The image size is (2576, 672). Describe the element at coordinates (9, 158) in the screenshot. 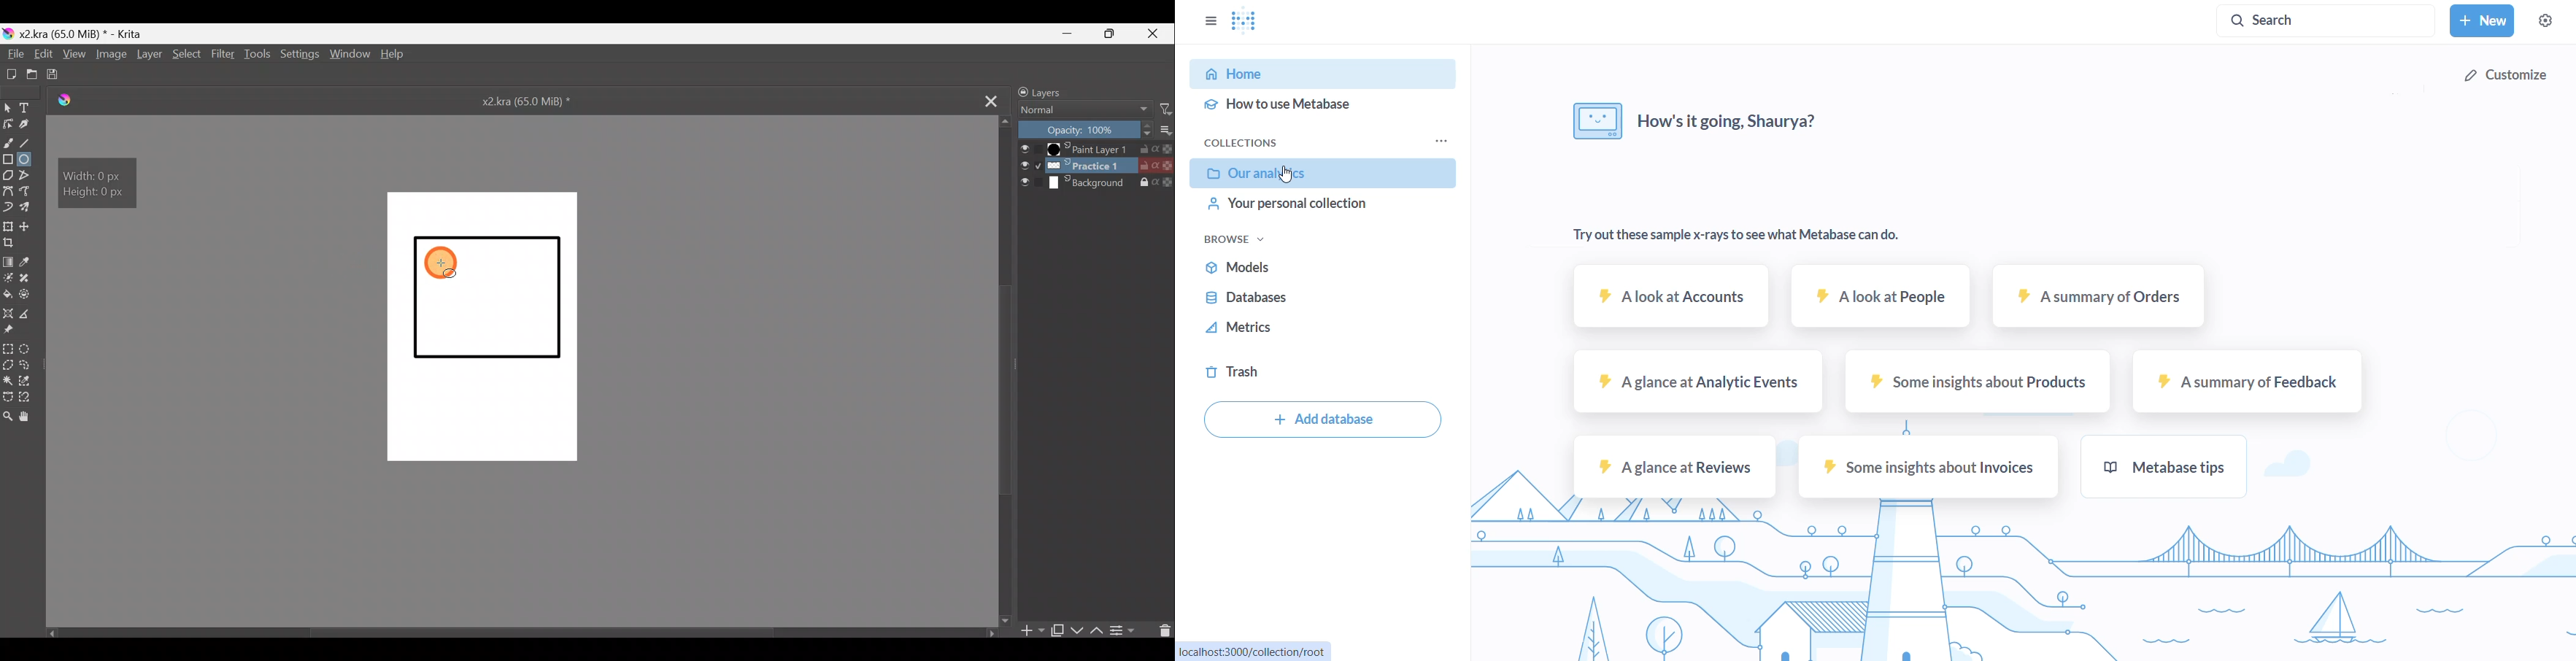

I see `Rectangle tool` at that location.